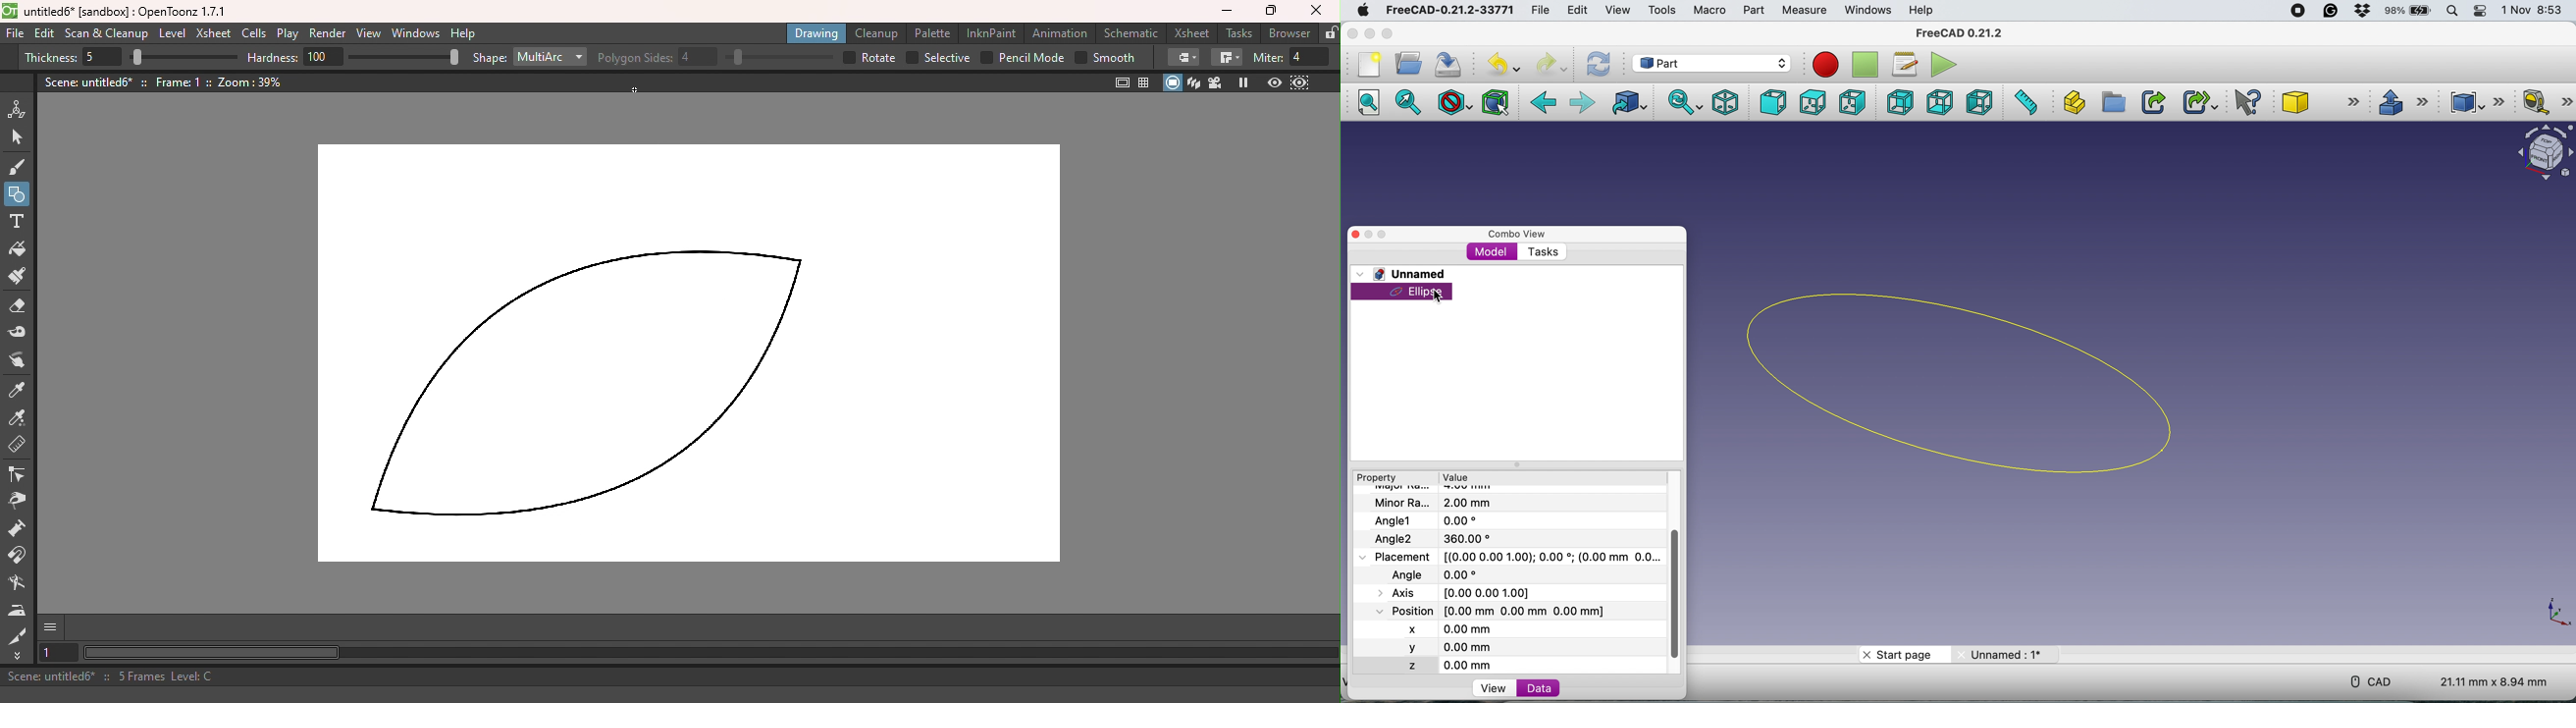 The height and width of the screenshot is (728, 2576). What do you see at coordinates (20, 557) in the screenshot?
I see `Magnet tool` at bounding box center [20, 557].